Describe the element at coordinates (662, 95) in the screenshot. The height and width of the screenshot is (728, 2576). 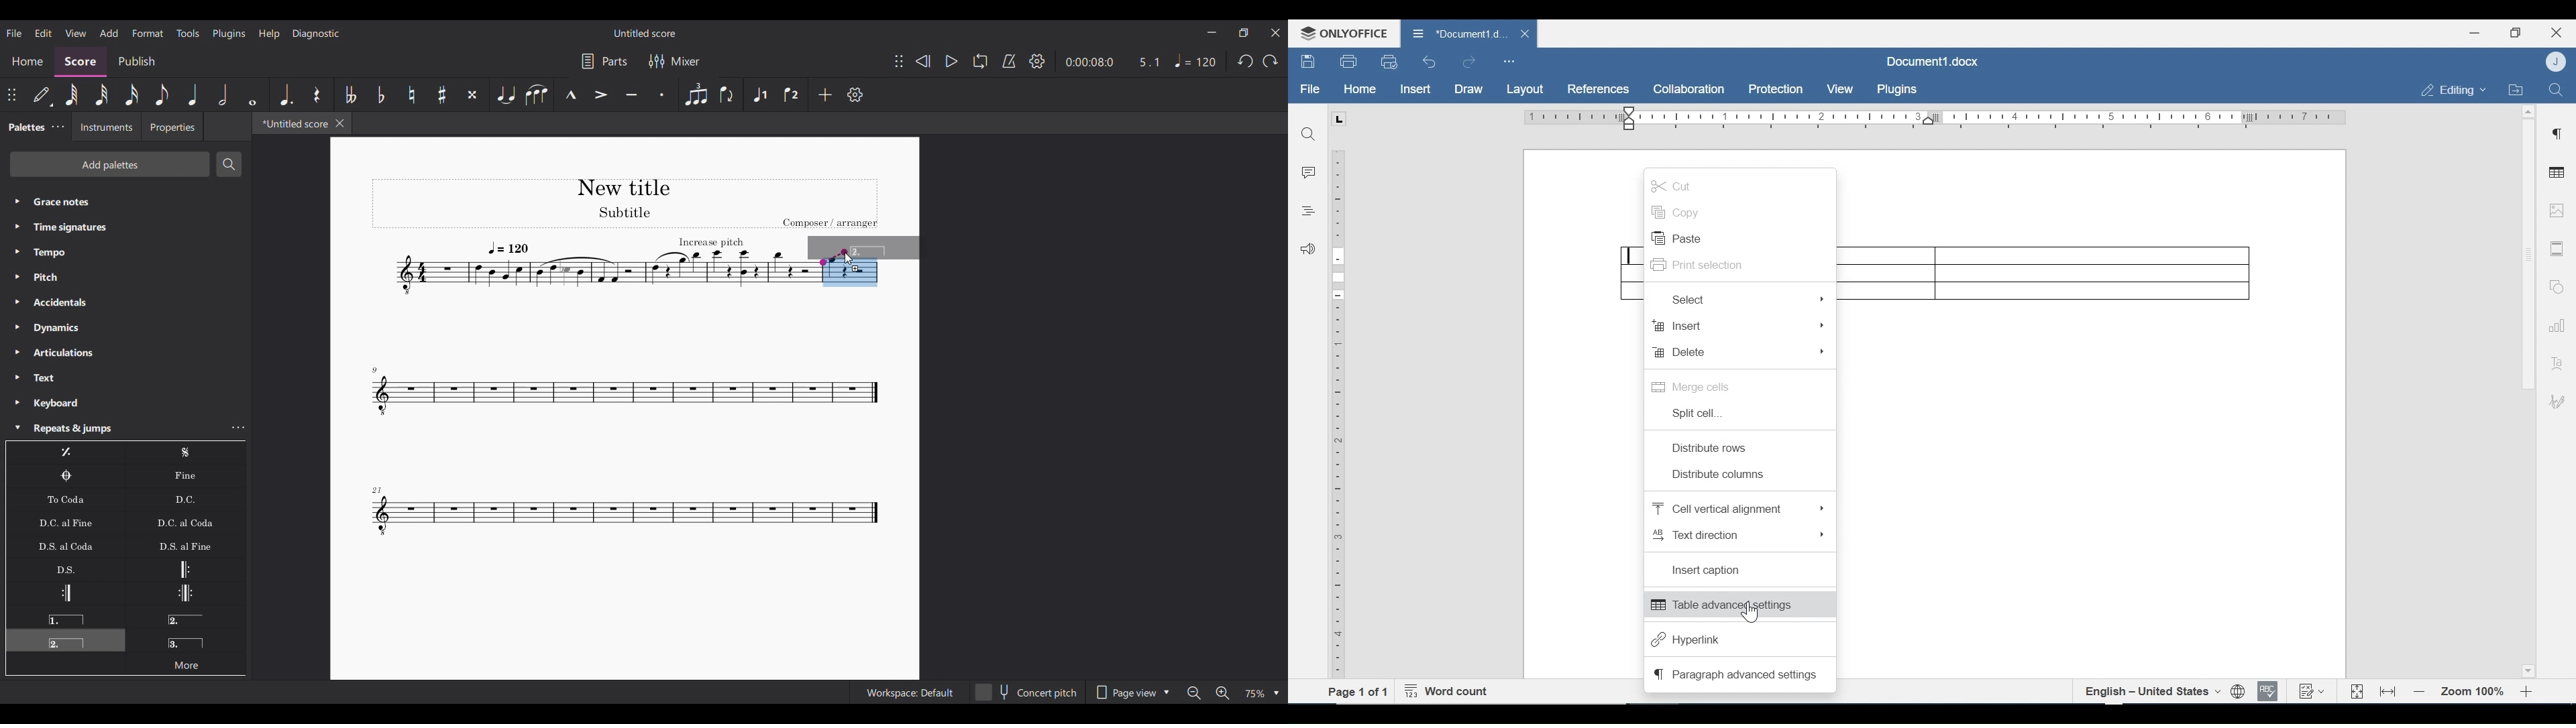
I see `Staccato` at that location.